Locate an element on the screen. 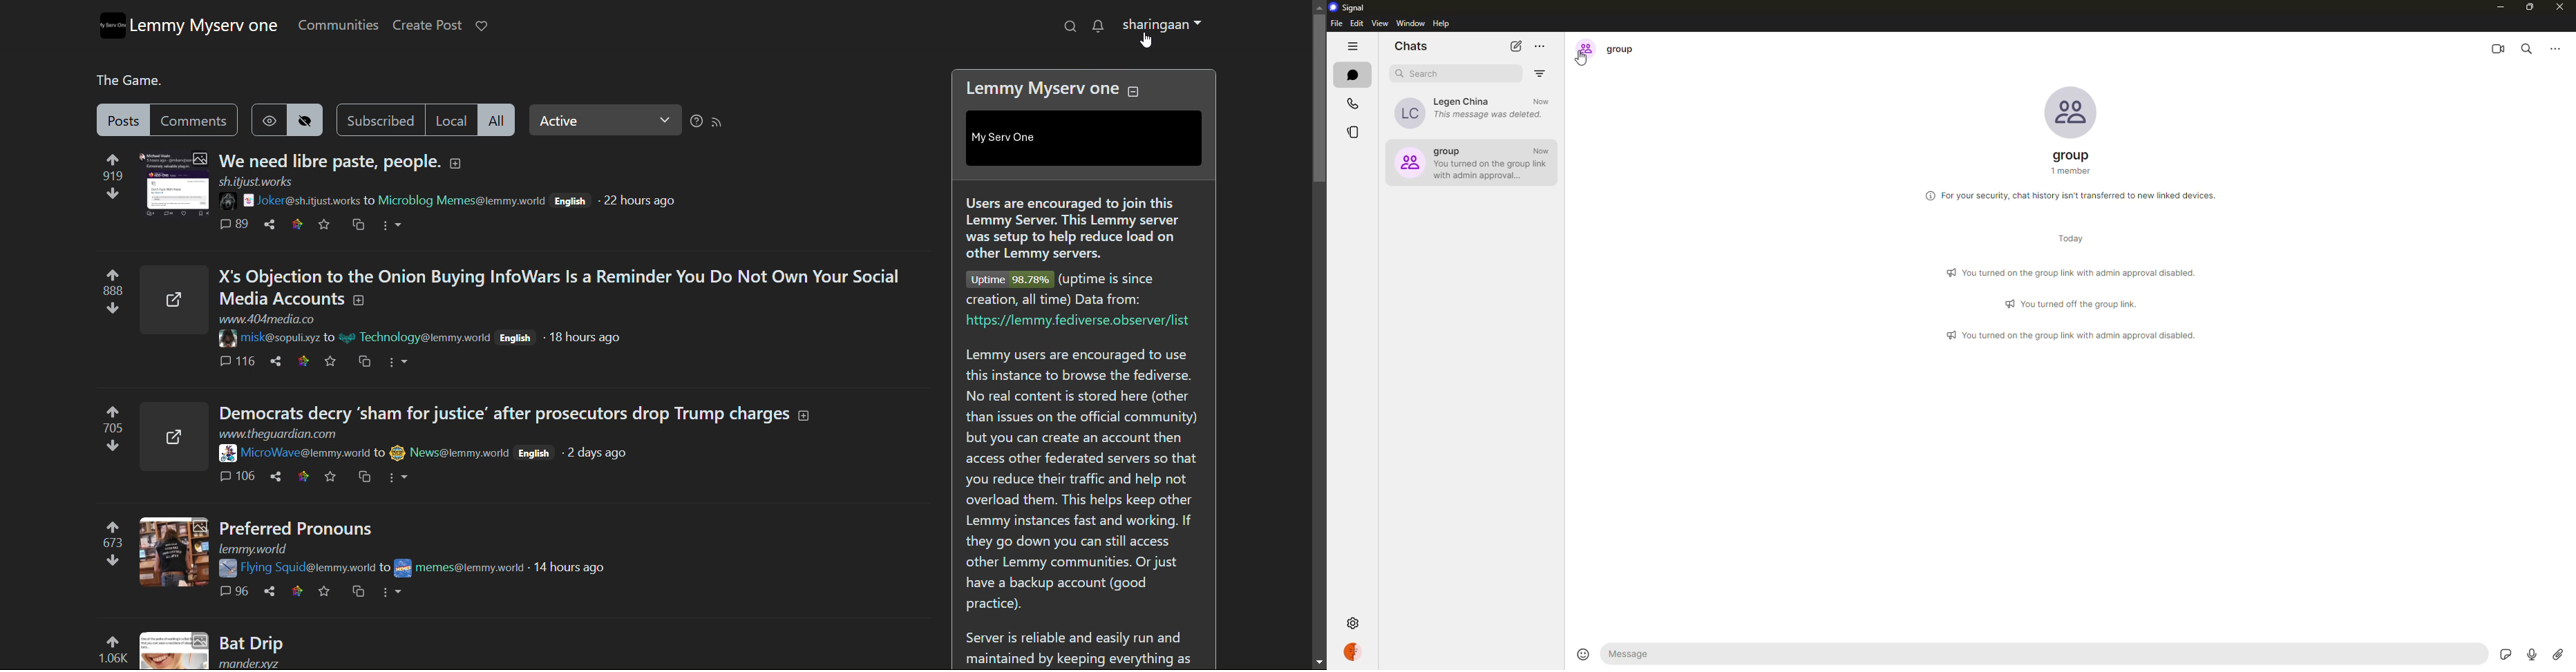 The height and width of the screenshot is (672, 2576). Lemmy Myserv one is located at coordinates (1039, 91).